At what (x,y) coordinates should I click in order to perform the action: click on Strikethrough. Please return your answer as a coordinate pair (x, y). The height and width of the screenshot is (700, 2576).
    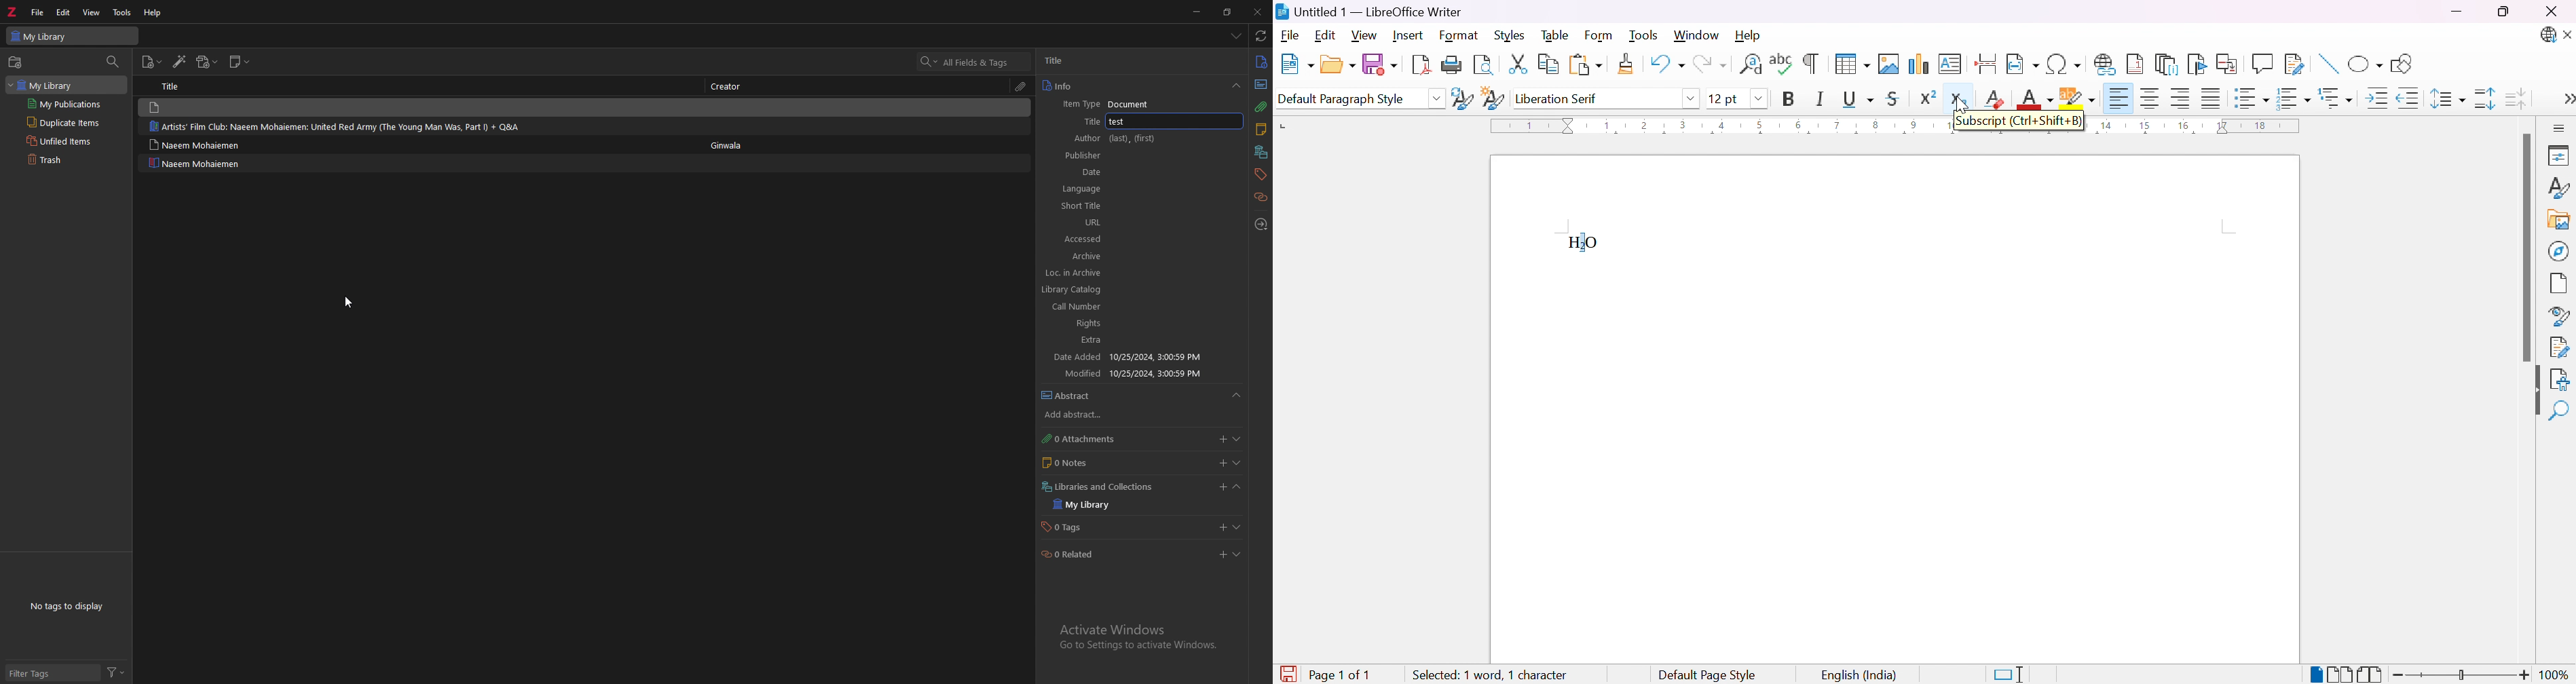
    Looking at the image, I should click on (1896, 98).